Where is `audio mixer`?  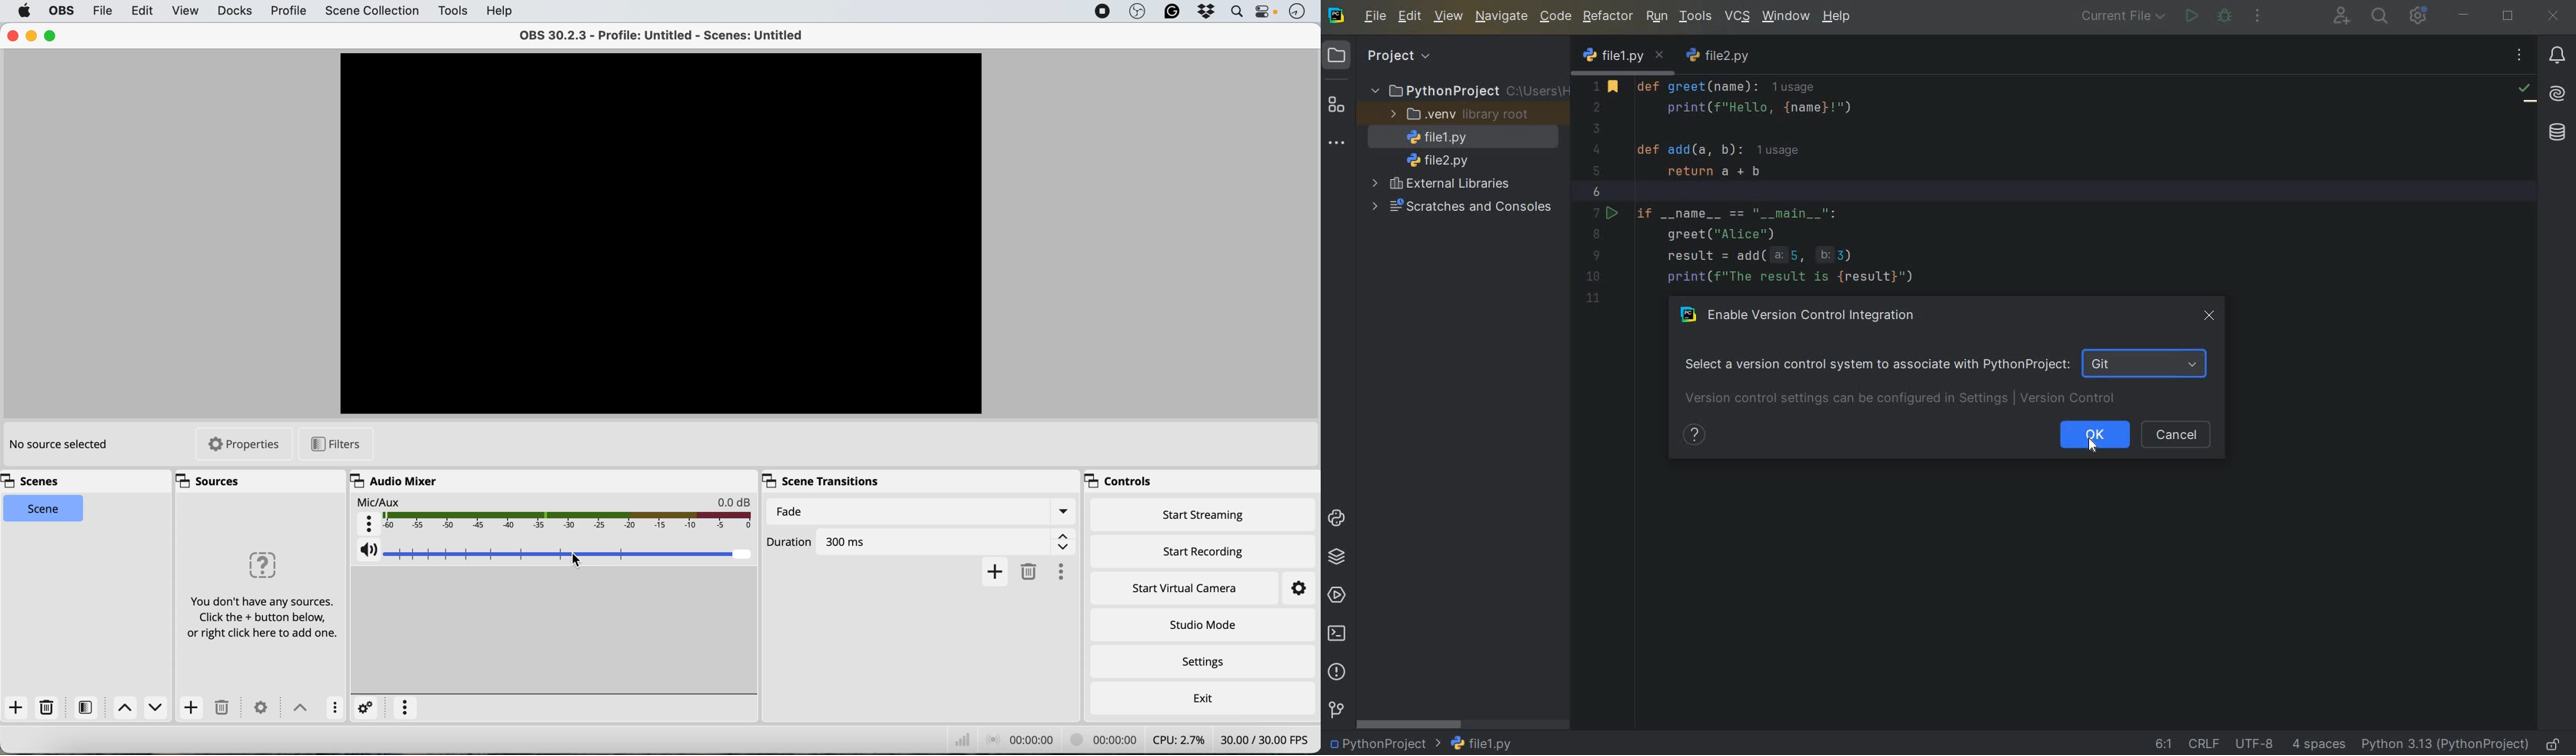
audio mixer is located at coordinates (398, 482).